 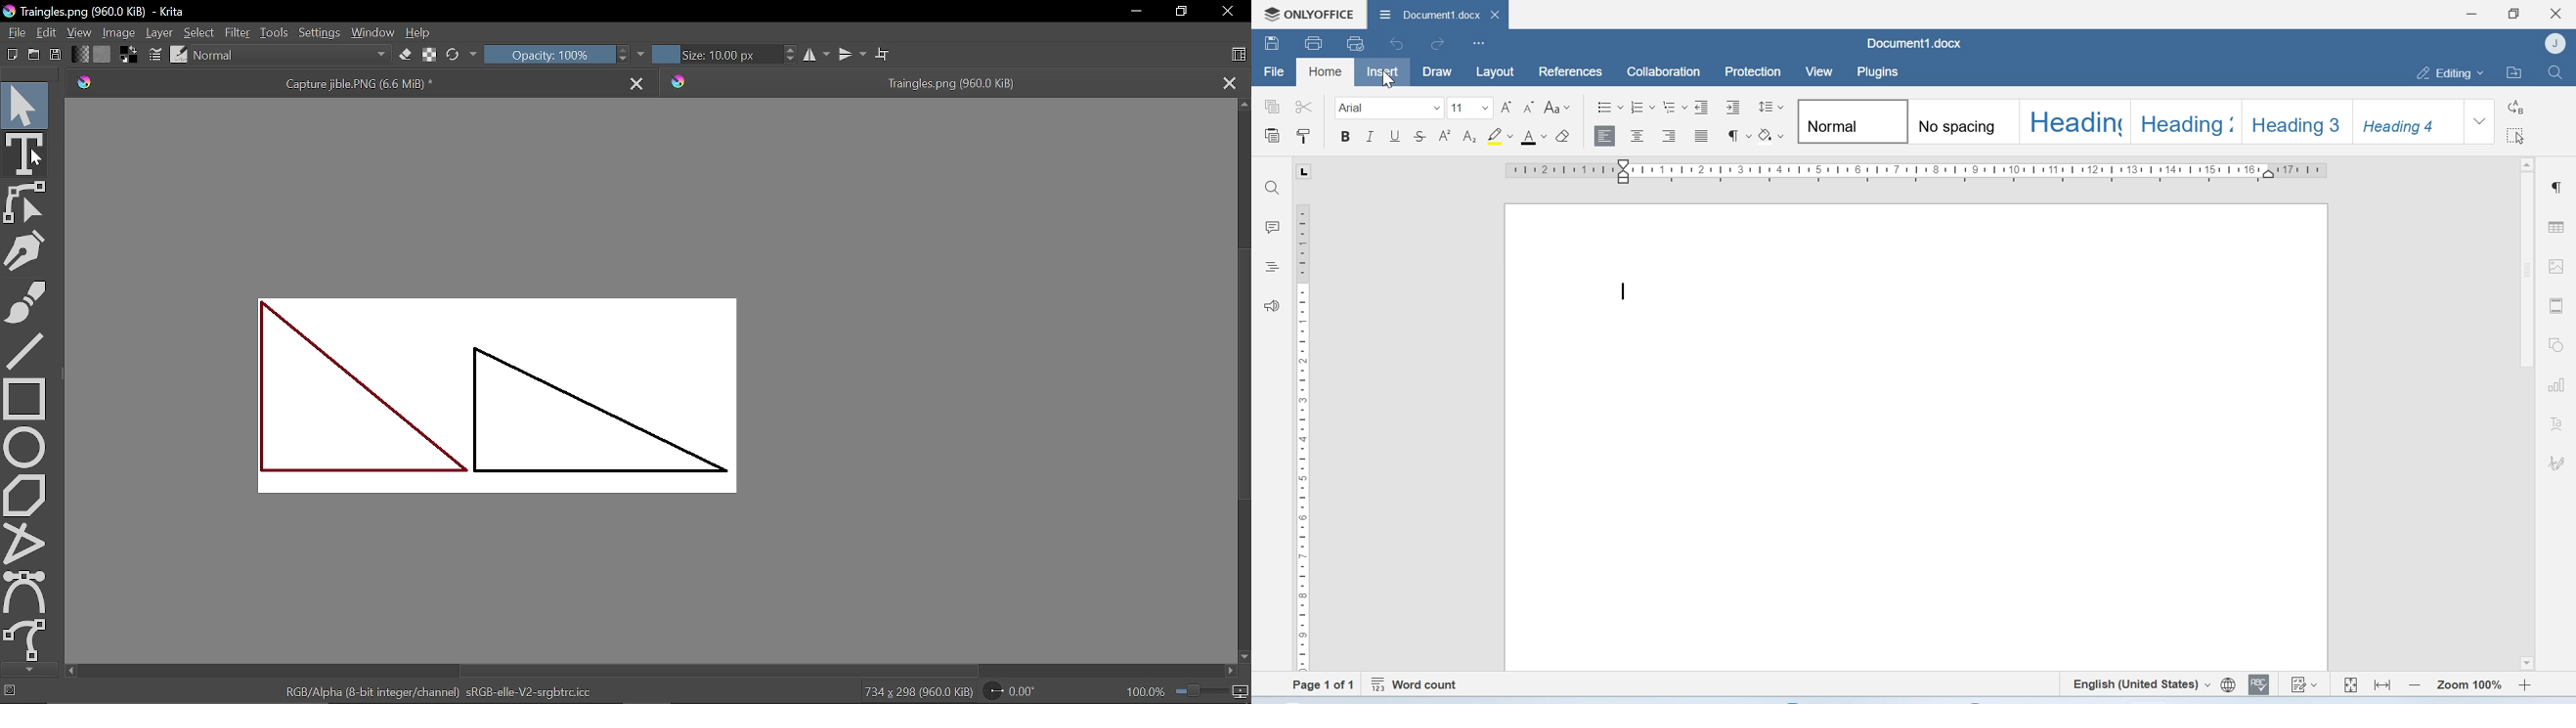 I want to click on uick print, so click(x=1358, y=44).